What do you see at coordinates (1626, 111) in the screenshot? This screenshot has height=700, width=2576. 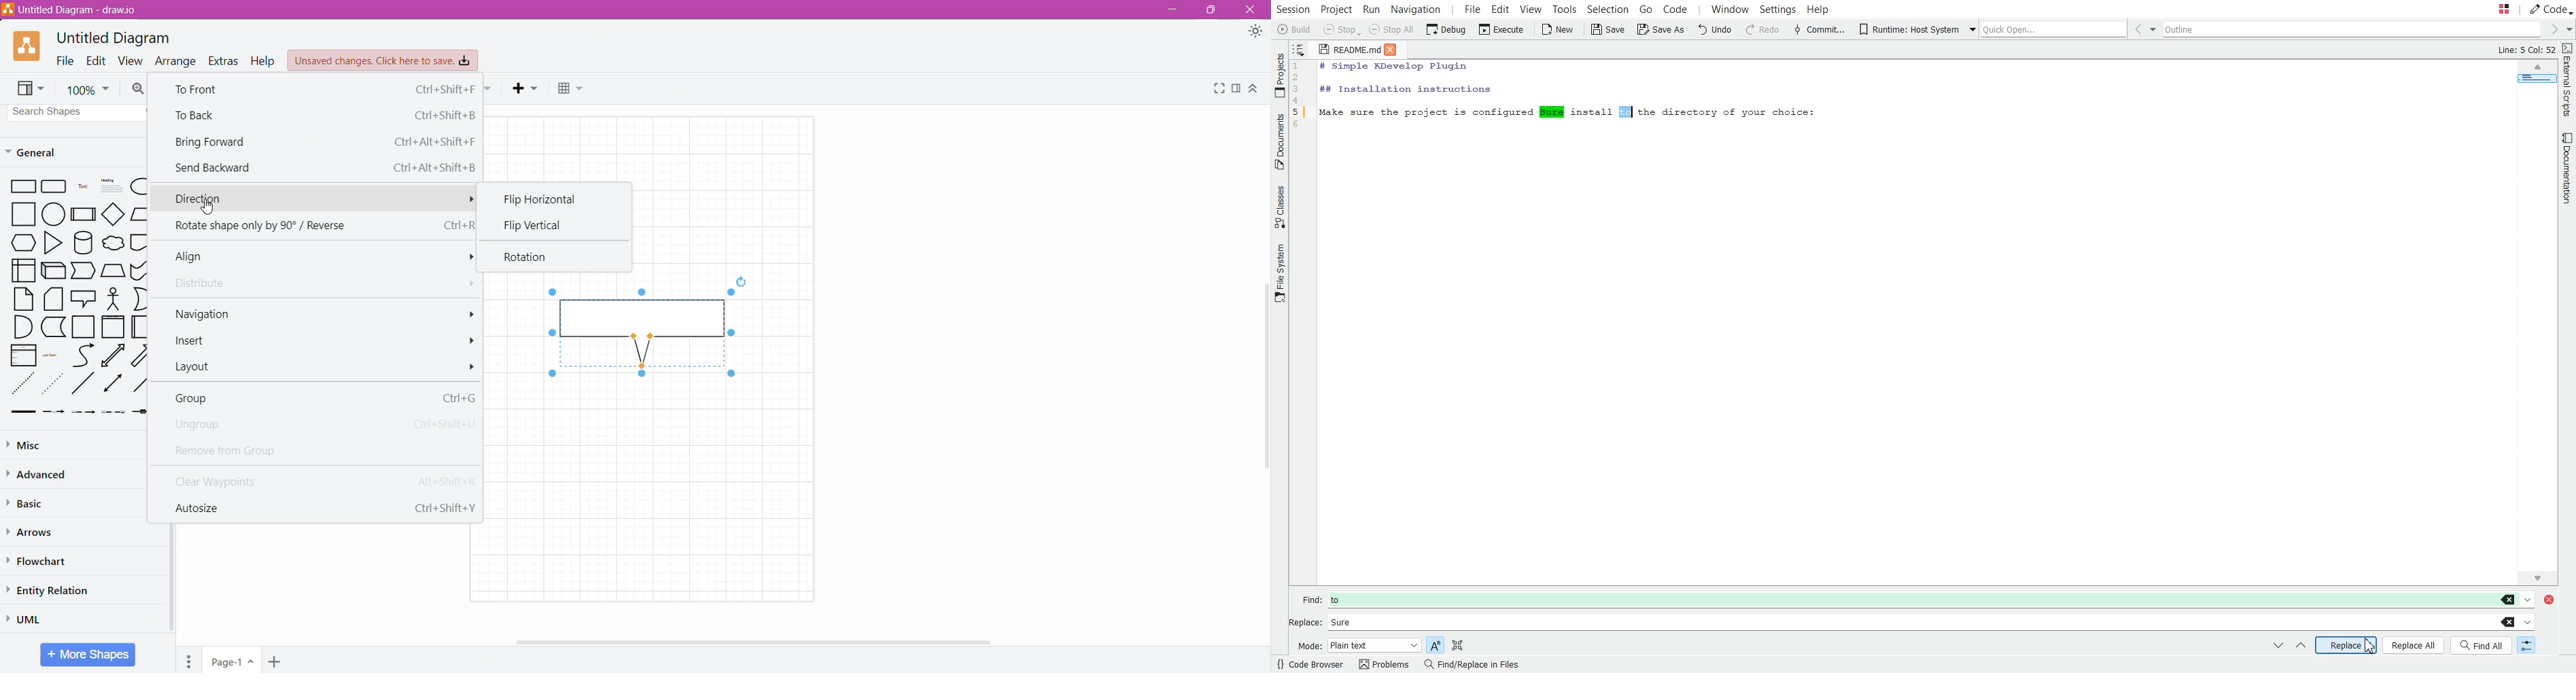 I see `| (replaced)` at bounding box center [1626, 111].